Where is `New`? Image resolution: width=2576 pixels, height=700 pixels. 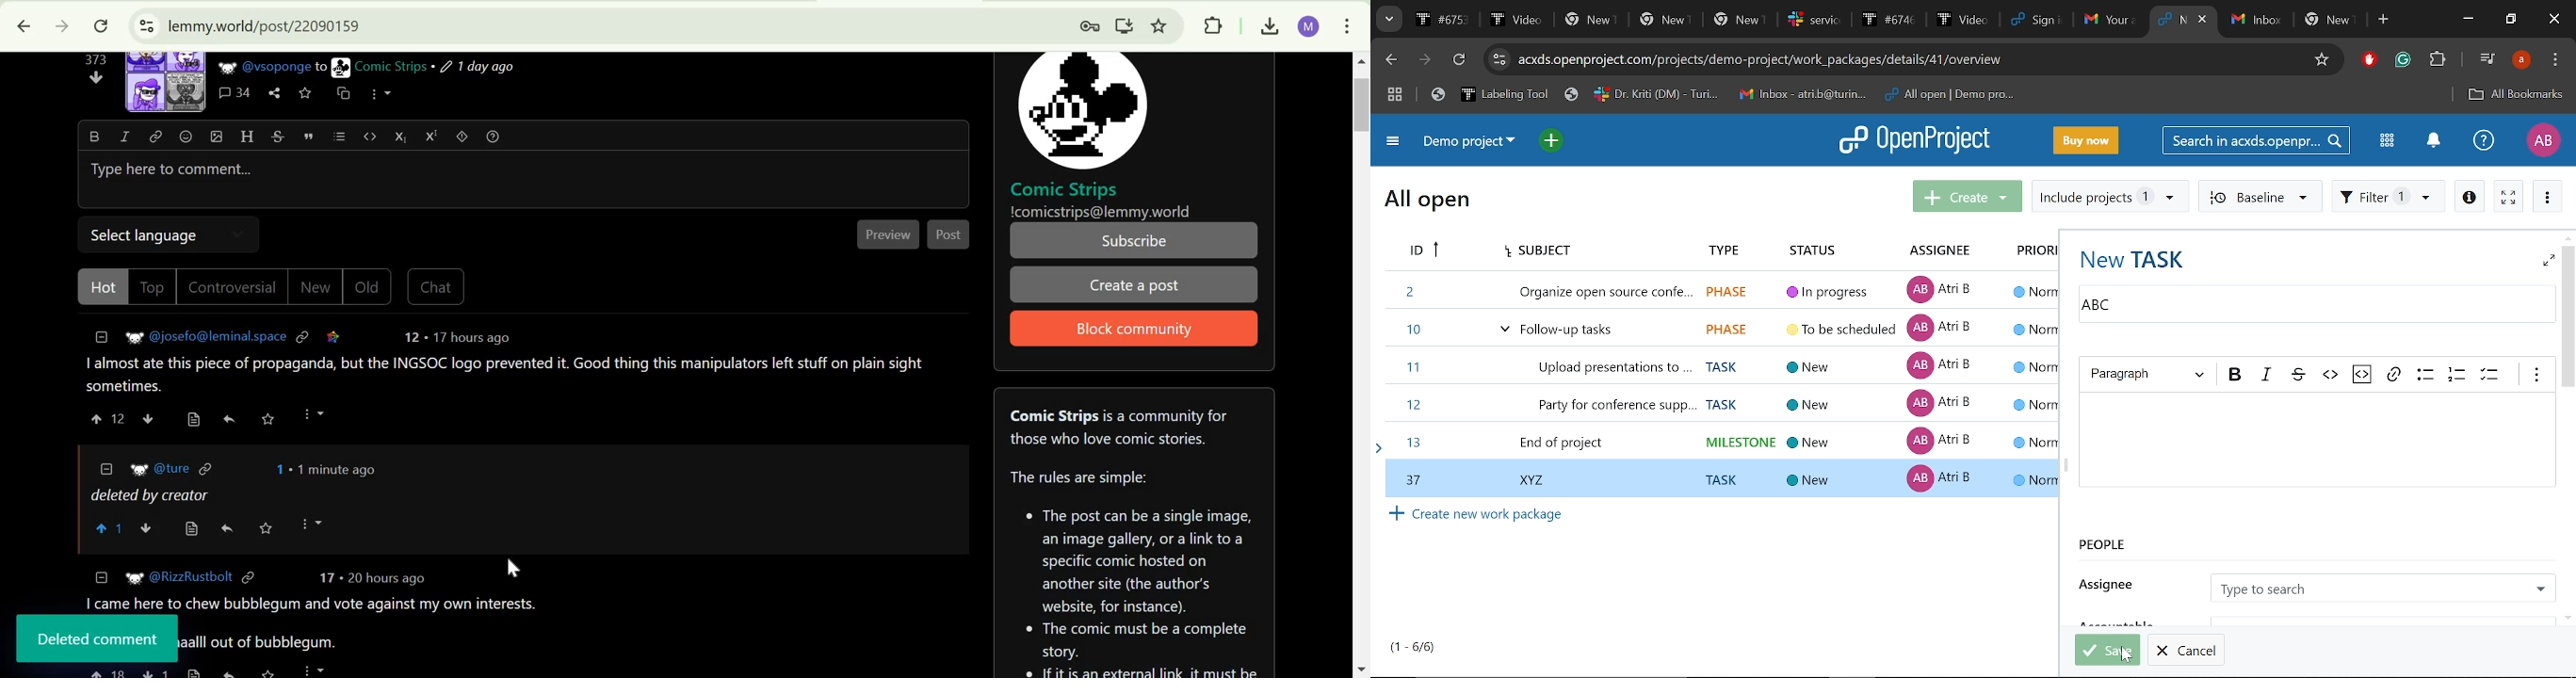 New is located at coordinates (314, 288).